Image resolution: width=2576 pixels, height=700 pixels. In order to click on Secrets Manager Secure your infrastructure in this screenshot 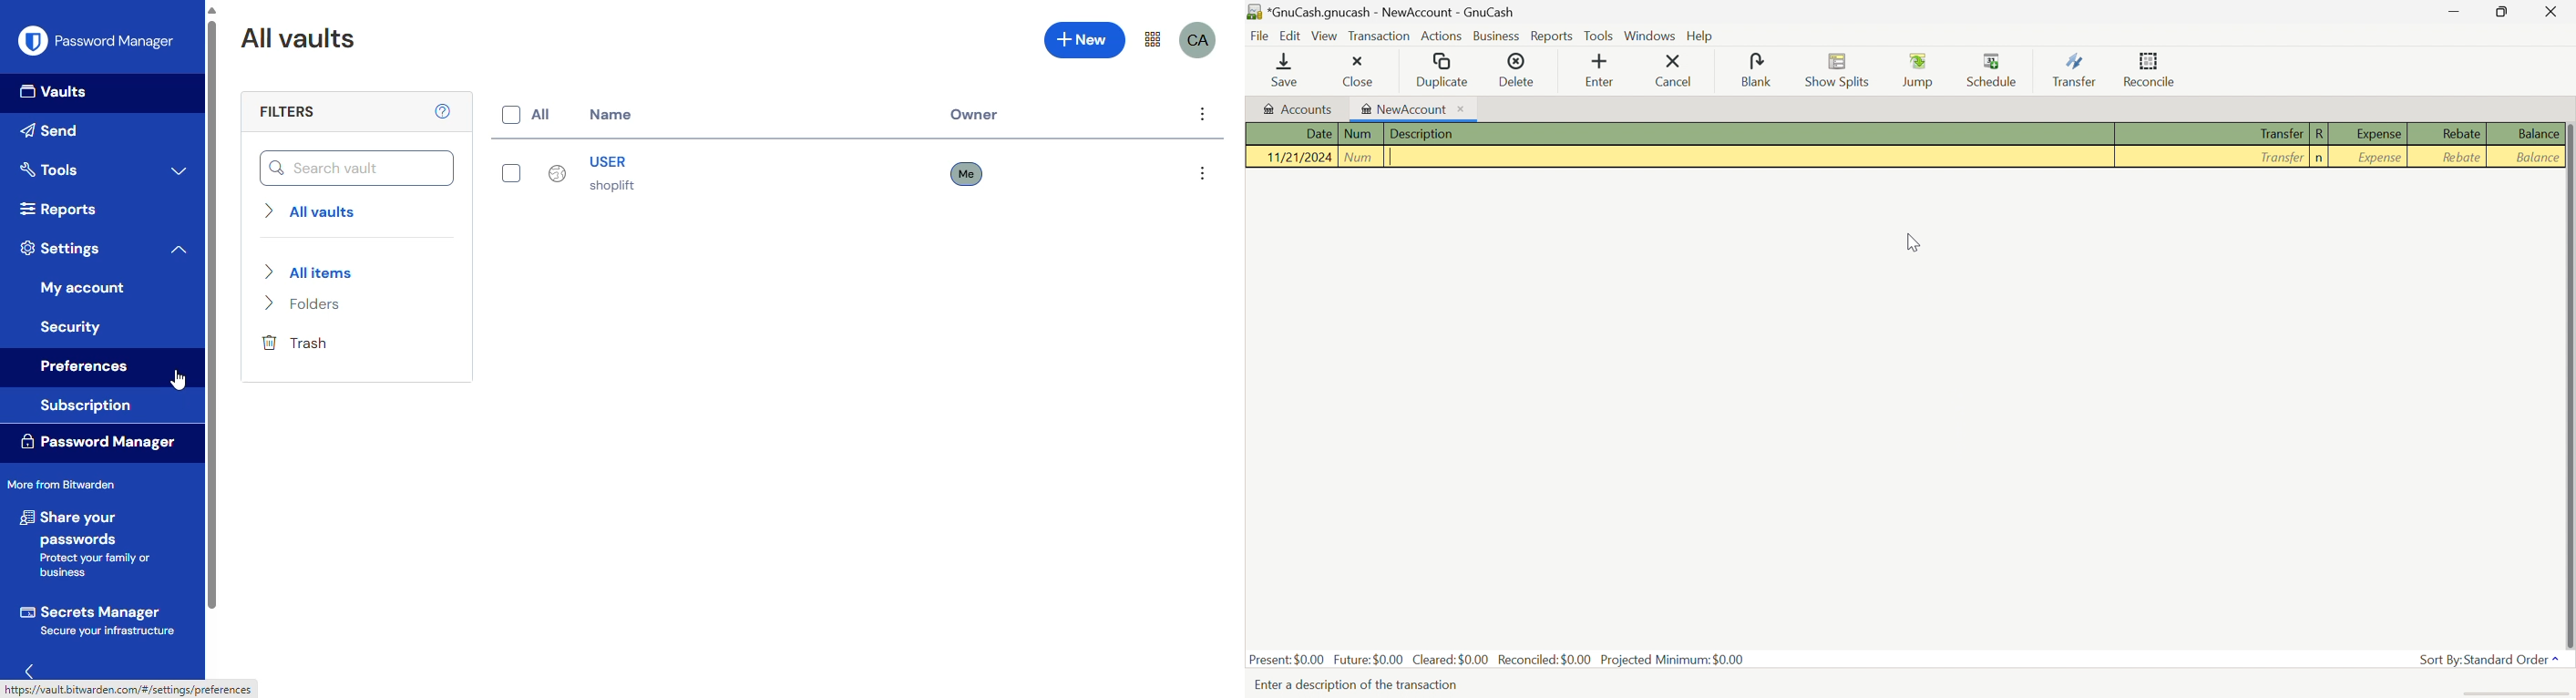, I will do `click(98, 621)`.